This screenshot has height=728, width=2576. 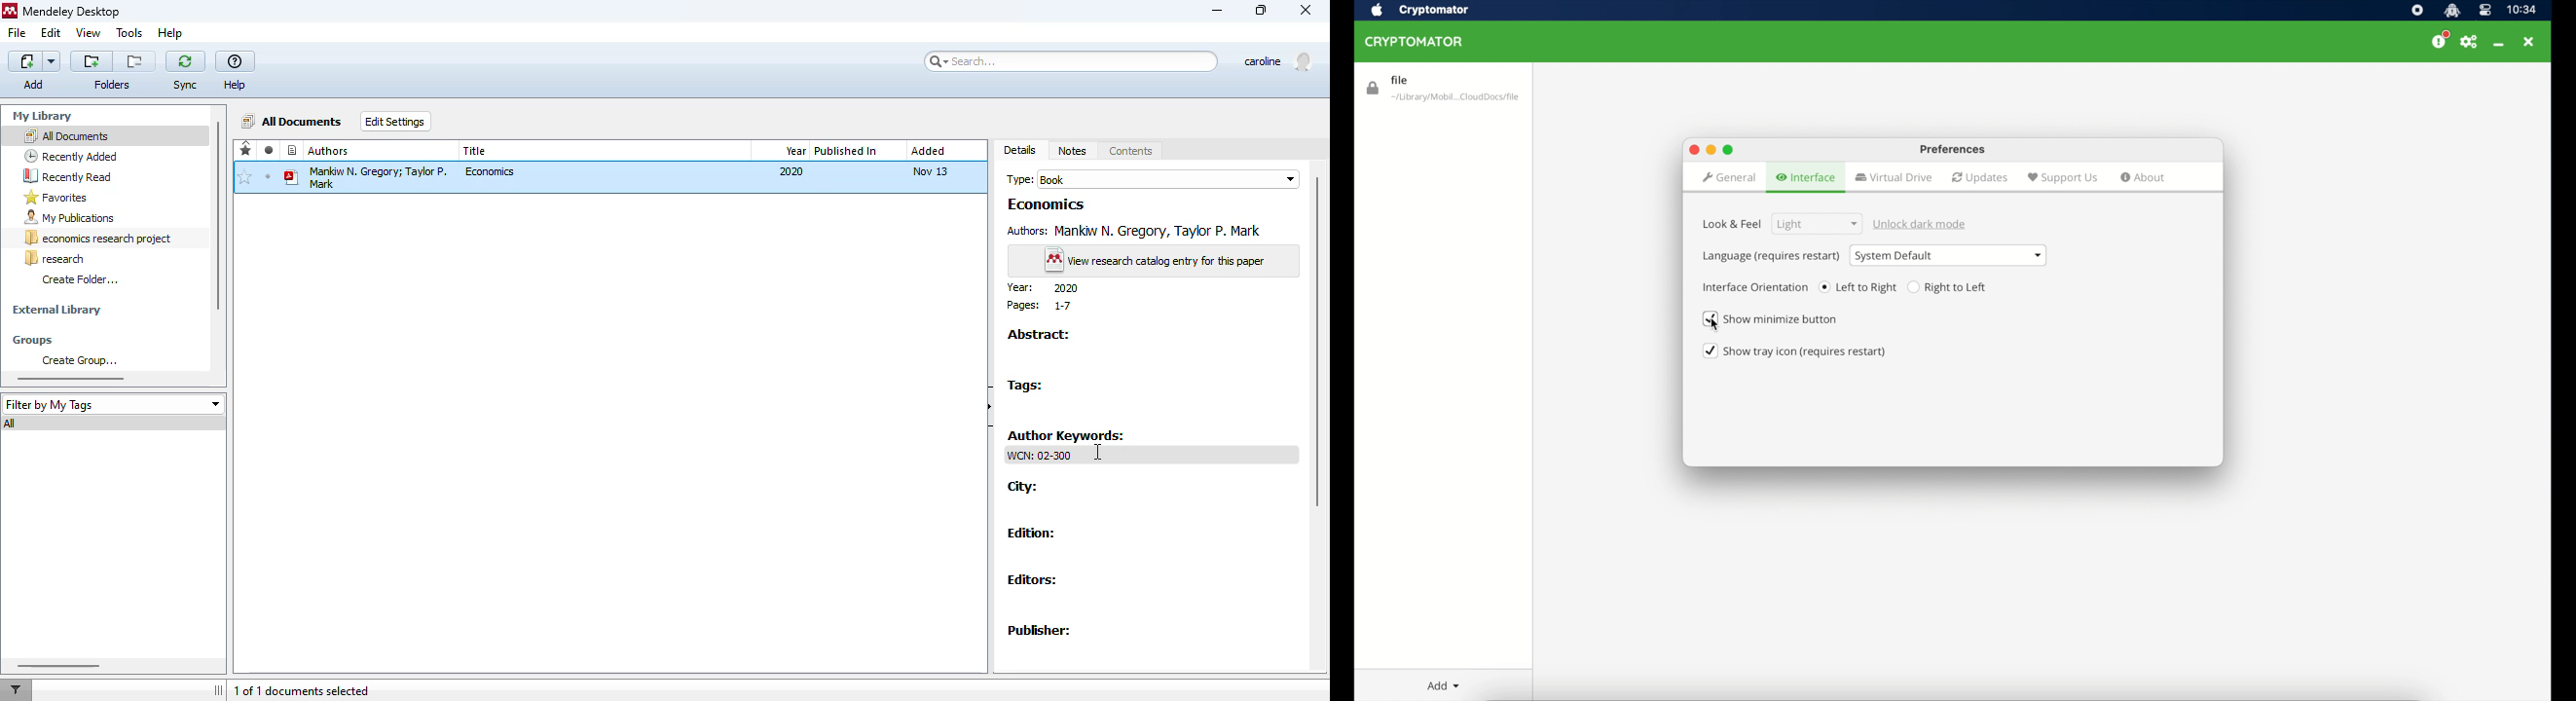 I want to click on all, so click(x=13, y=424).